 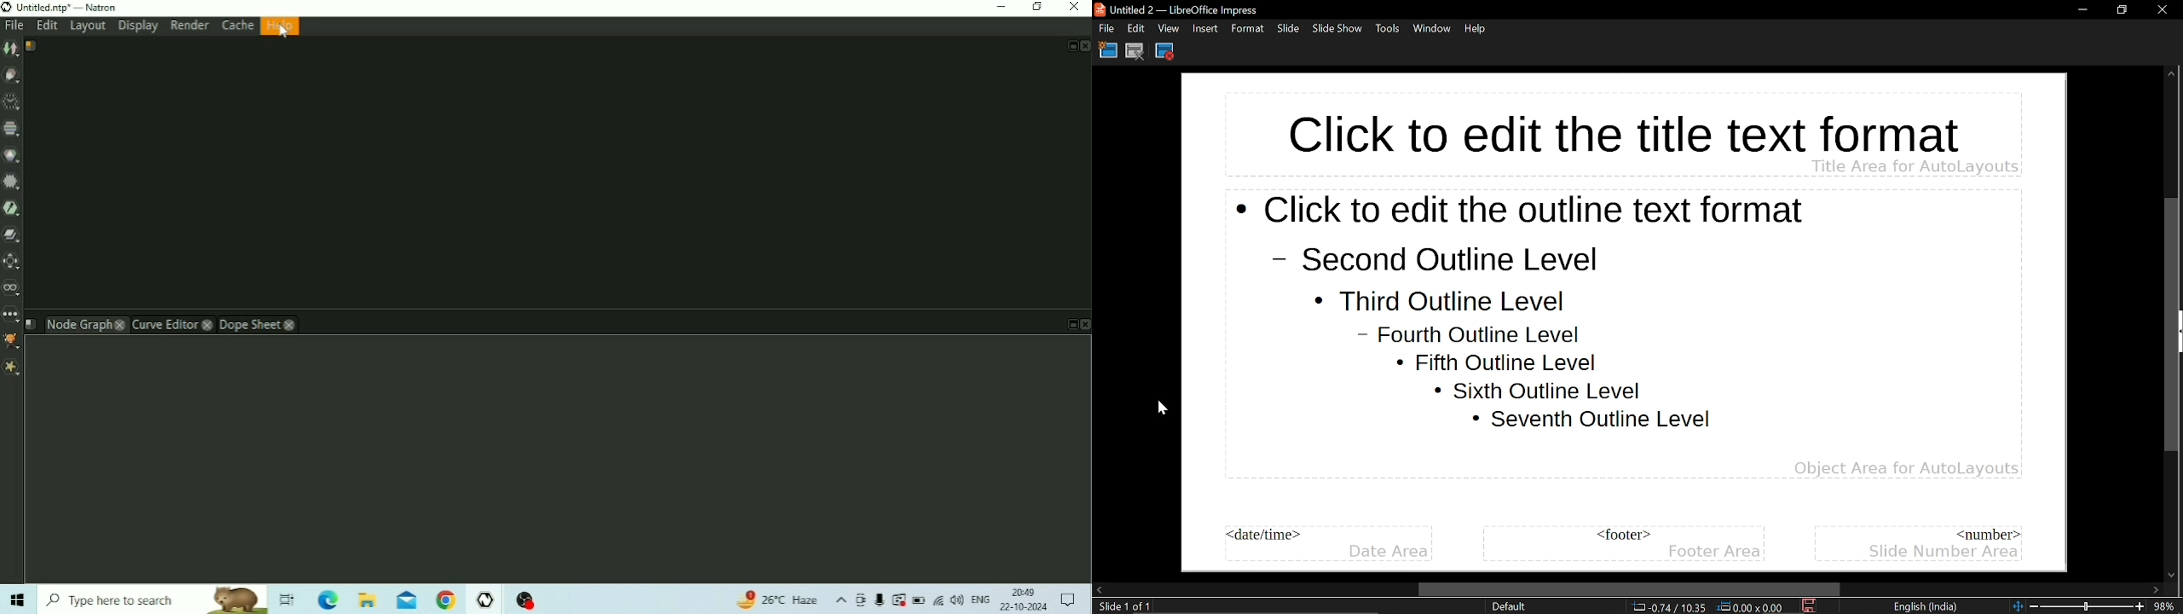 I want to click on Vertical scrollbar, so click(x=2172, y=311).